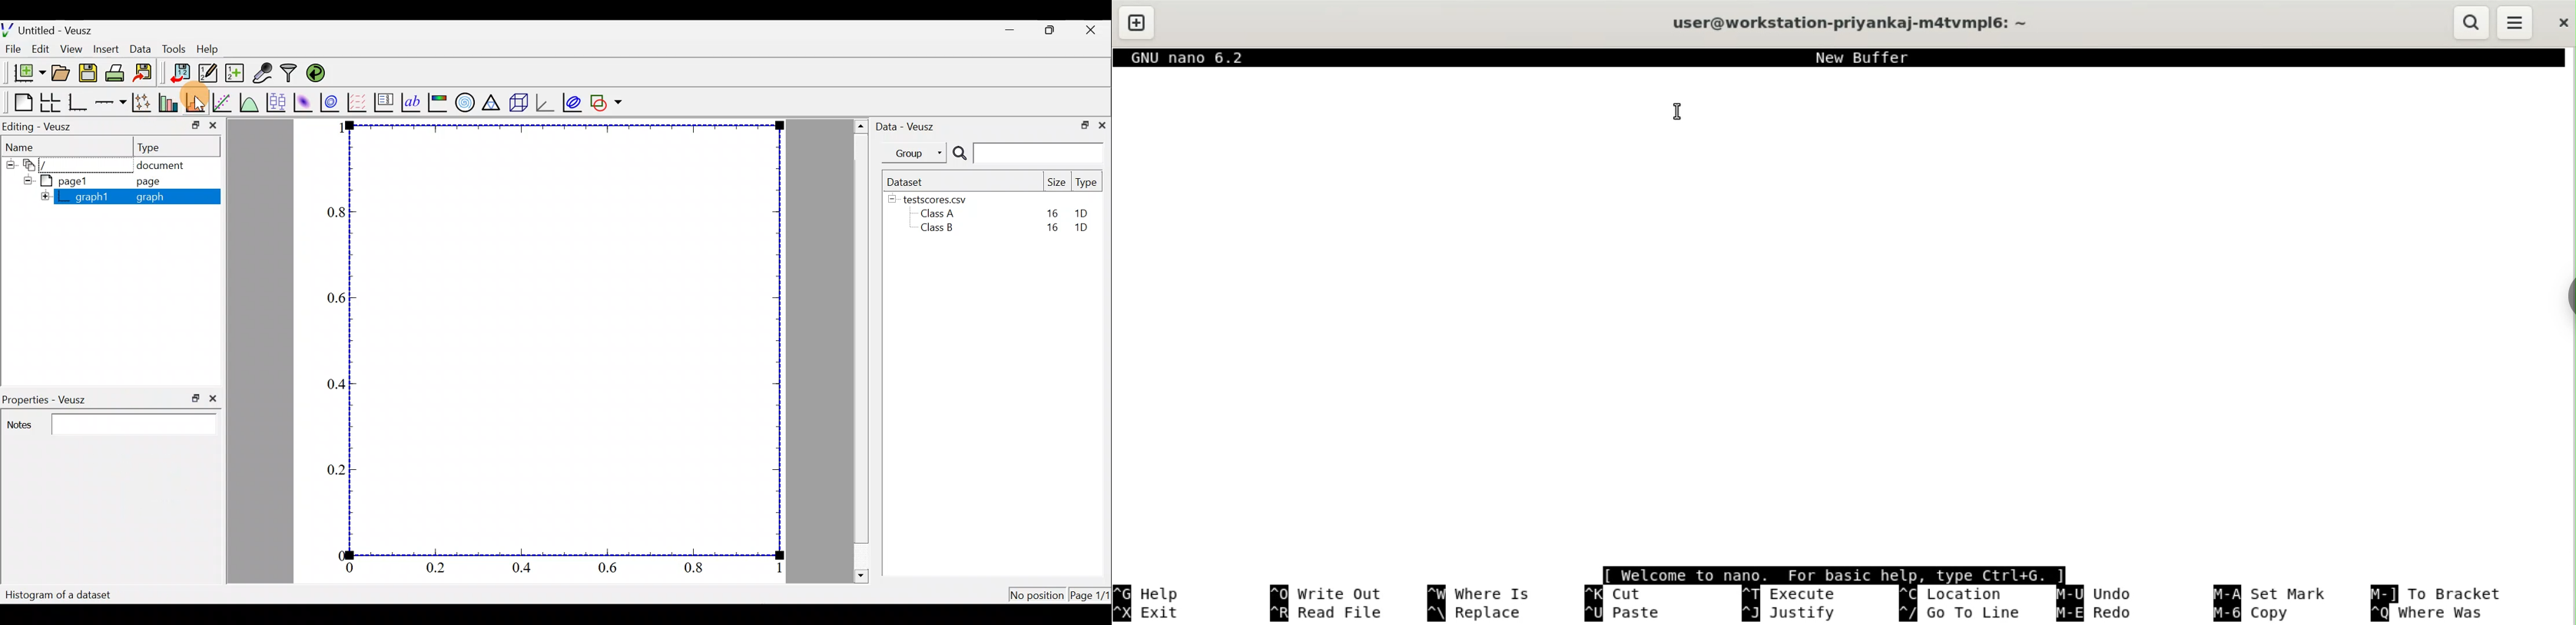  I want to click on Notes, so click(109, 423).